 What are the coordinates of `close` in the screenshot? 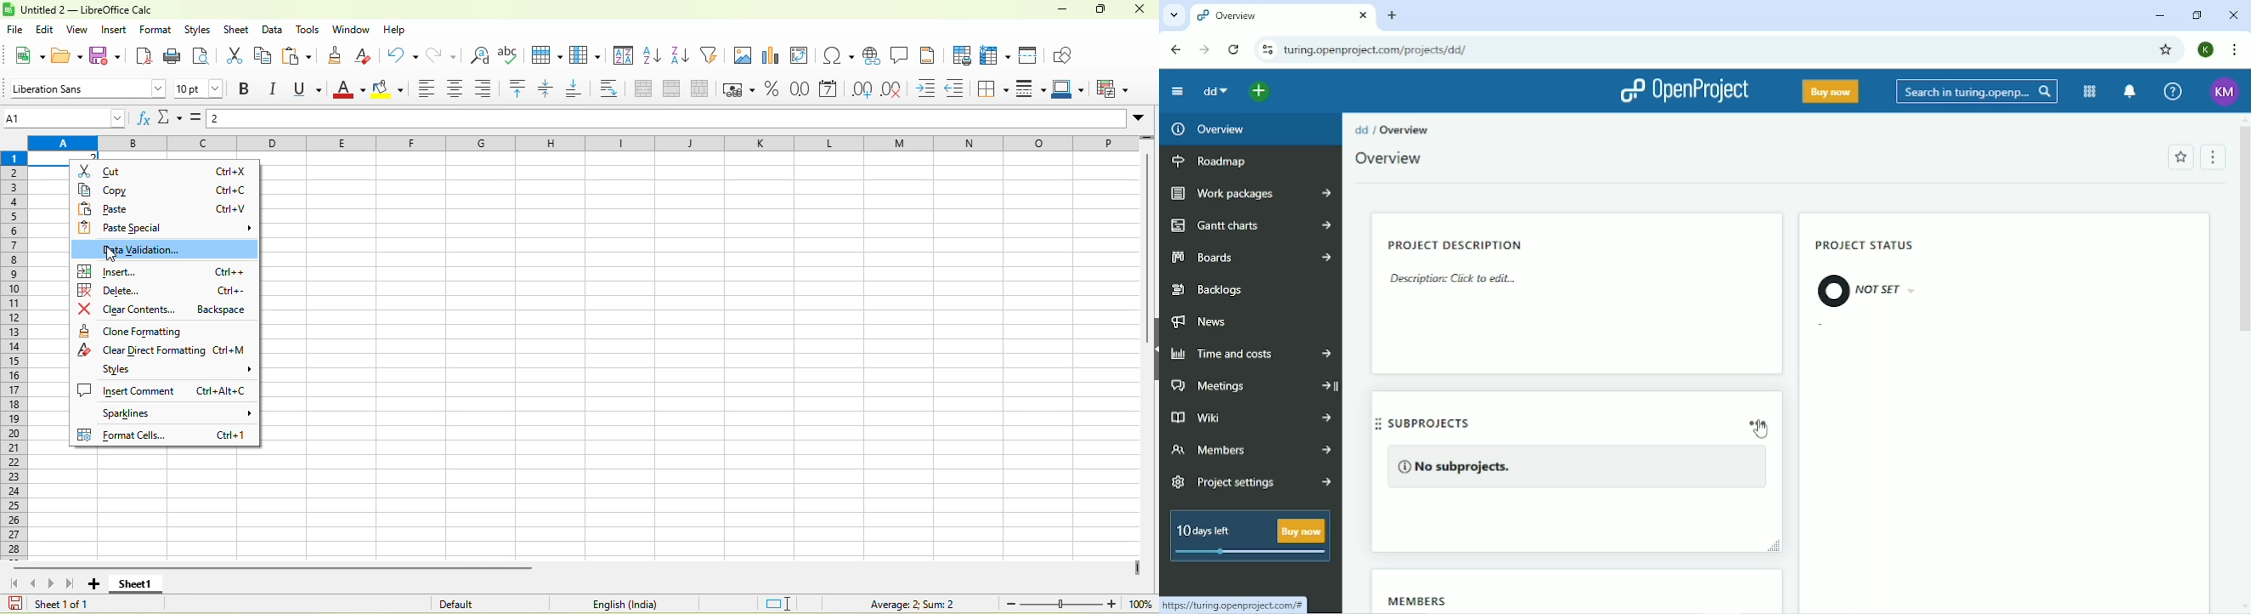 It's located at (1143, 9).